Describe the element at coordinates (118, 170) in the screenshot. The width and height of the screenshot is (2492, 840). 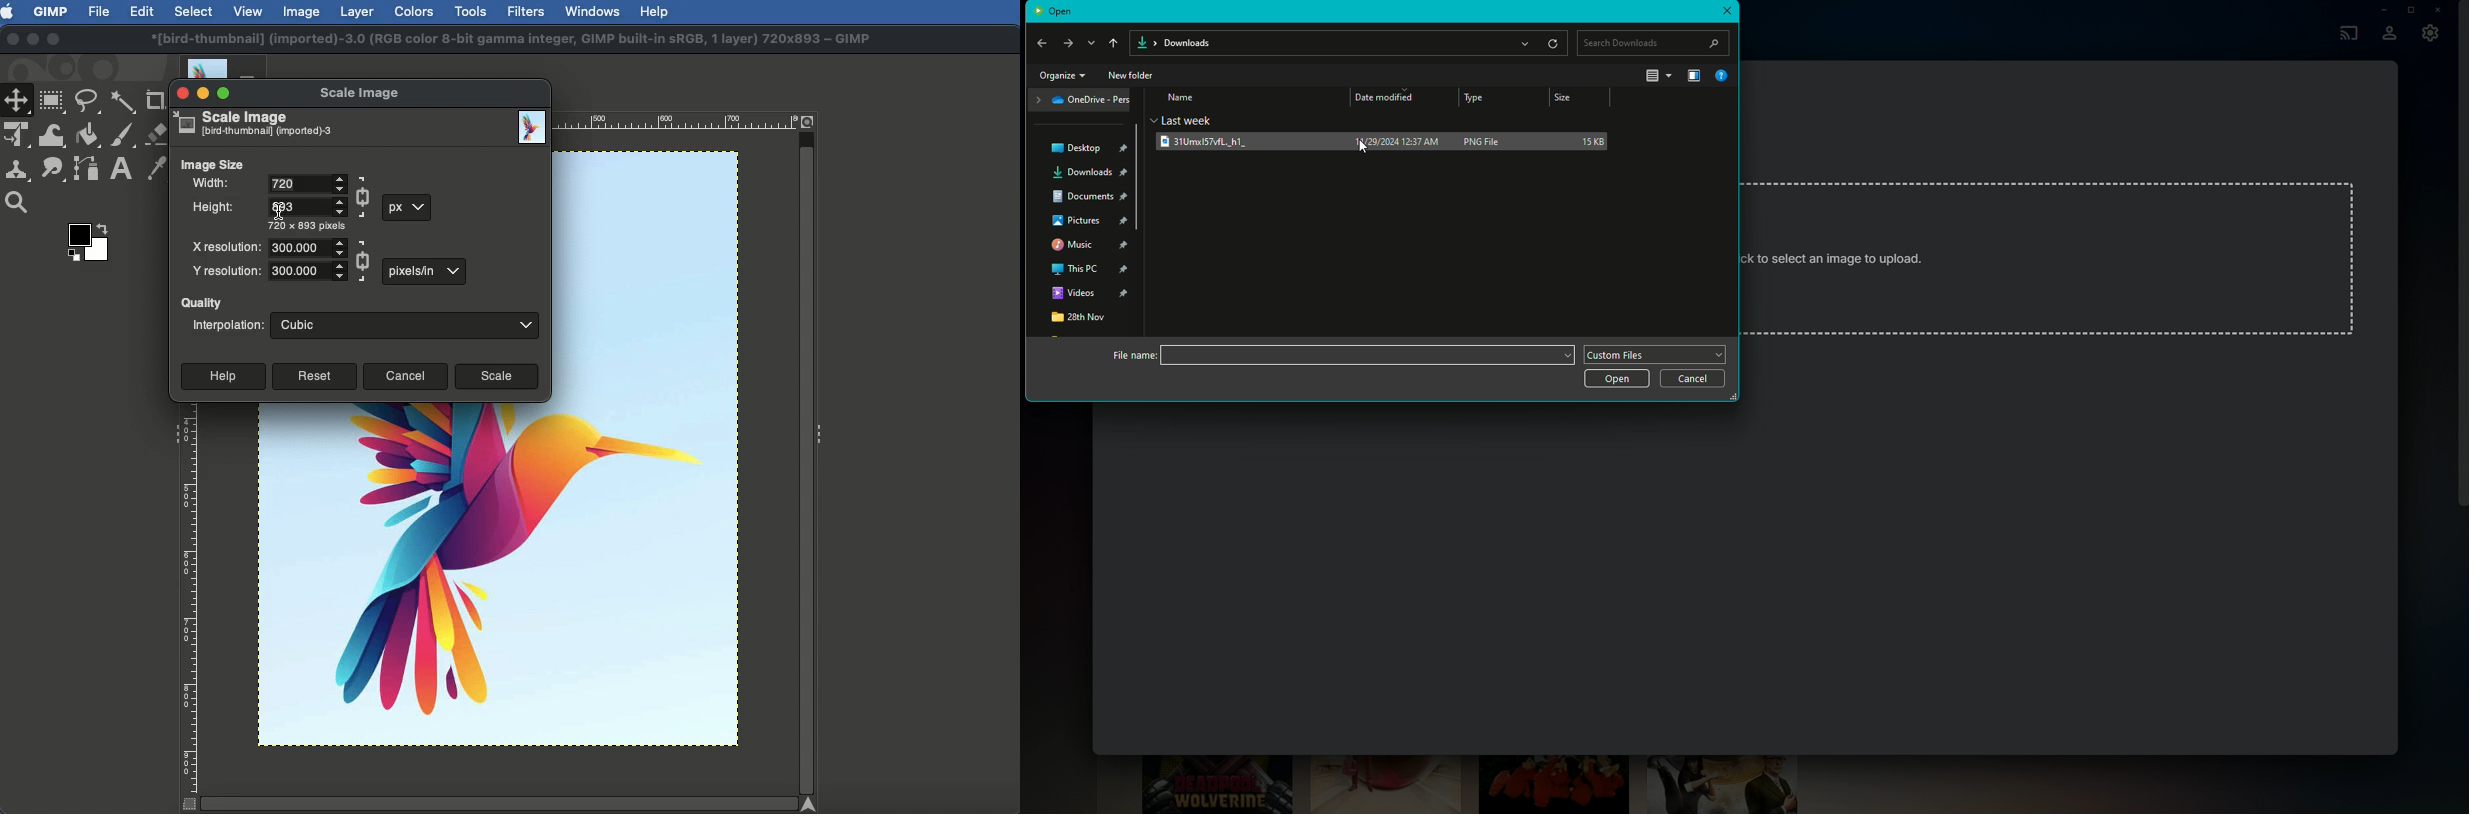
I see `Text` at that location.